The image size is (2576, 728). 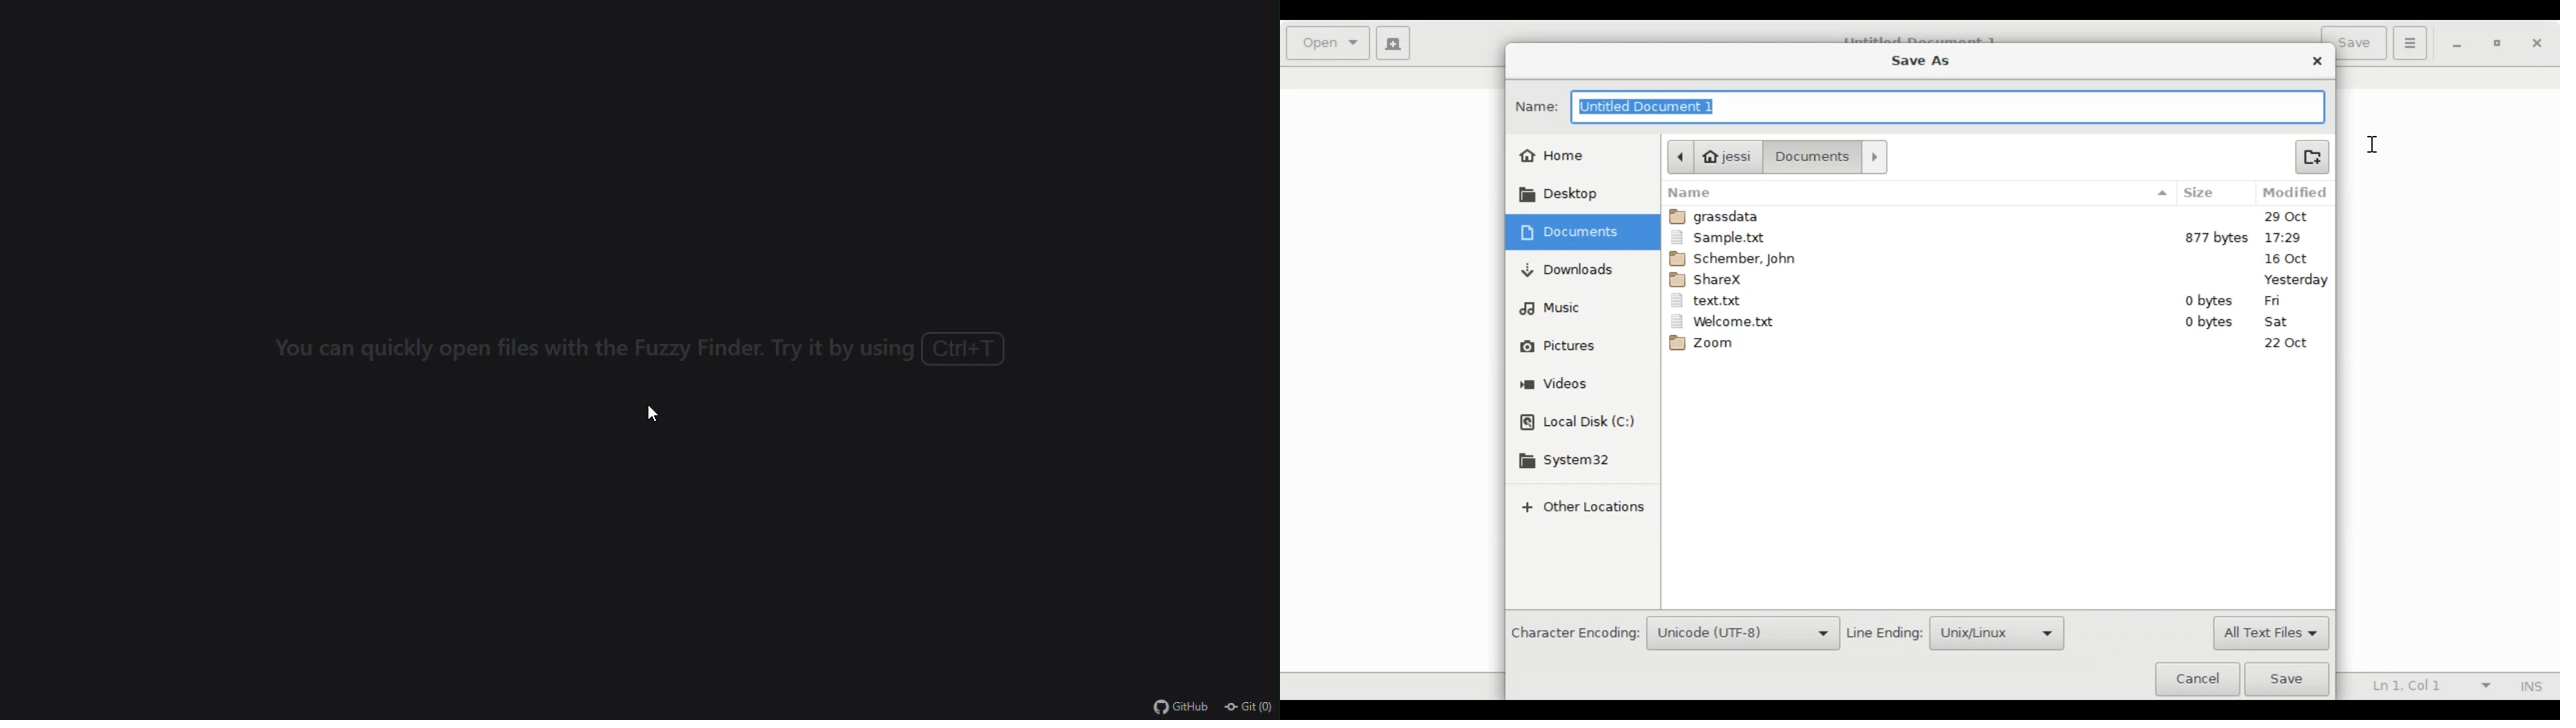 What do you see at coordinates (2197, 678) in the screenshot?
I see `Cancel` at bounding box center [2197, 678].